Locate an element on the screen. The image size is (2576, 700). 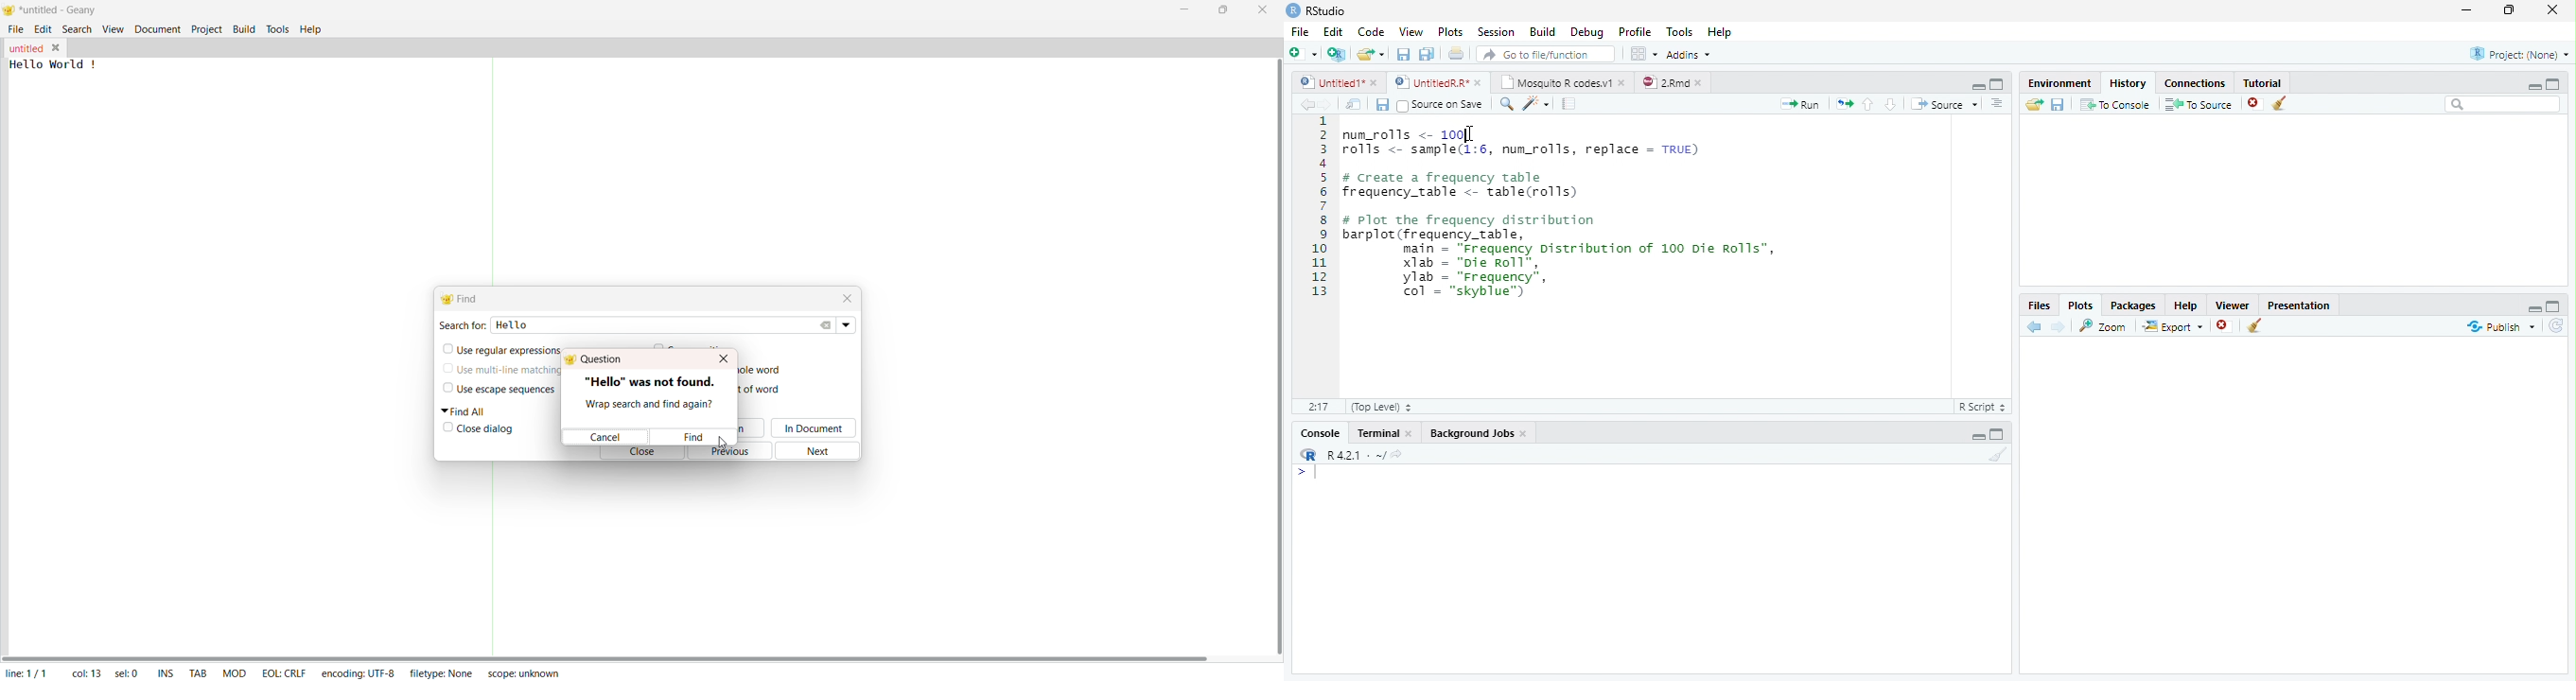
Go to previous section of code is located at coordinates (1869, 105).